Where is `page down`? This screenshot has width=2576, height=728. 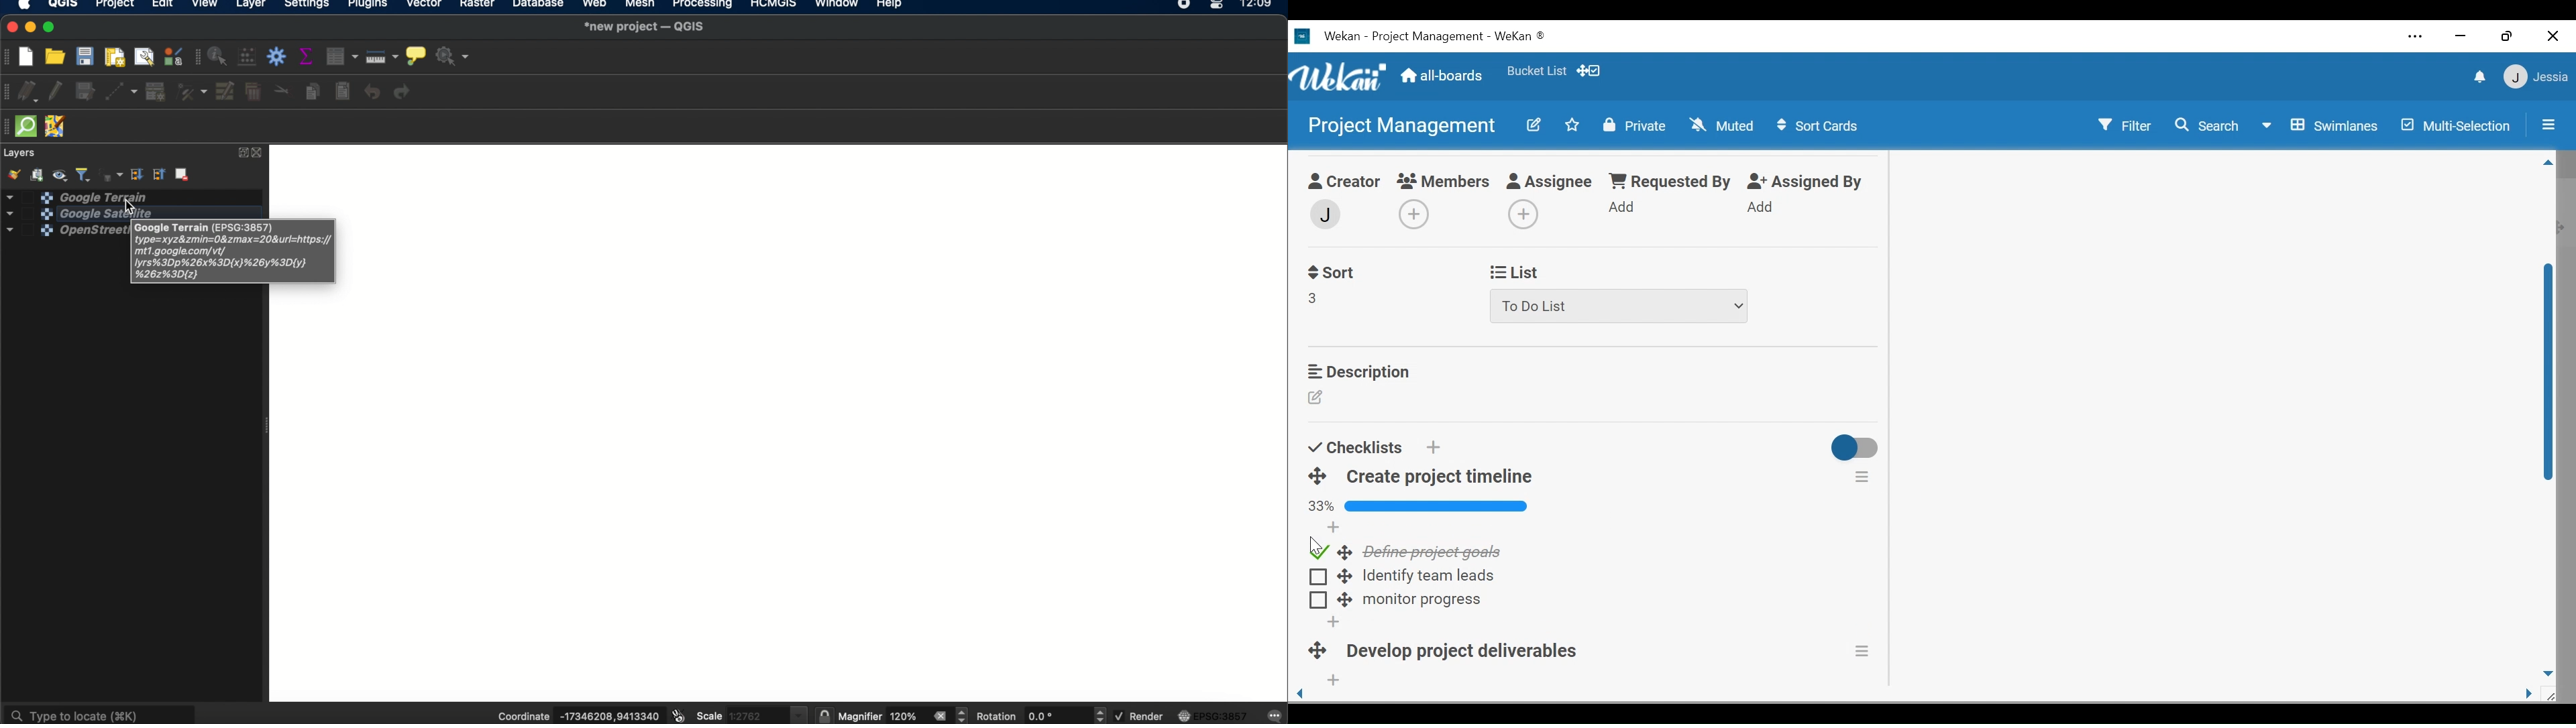
page down is located at coordinates (2549, 670).